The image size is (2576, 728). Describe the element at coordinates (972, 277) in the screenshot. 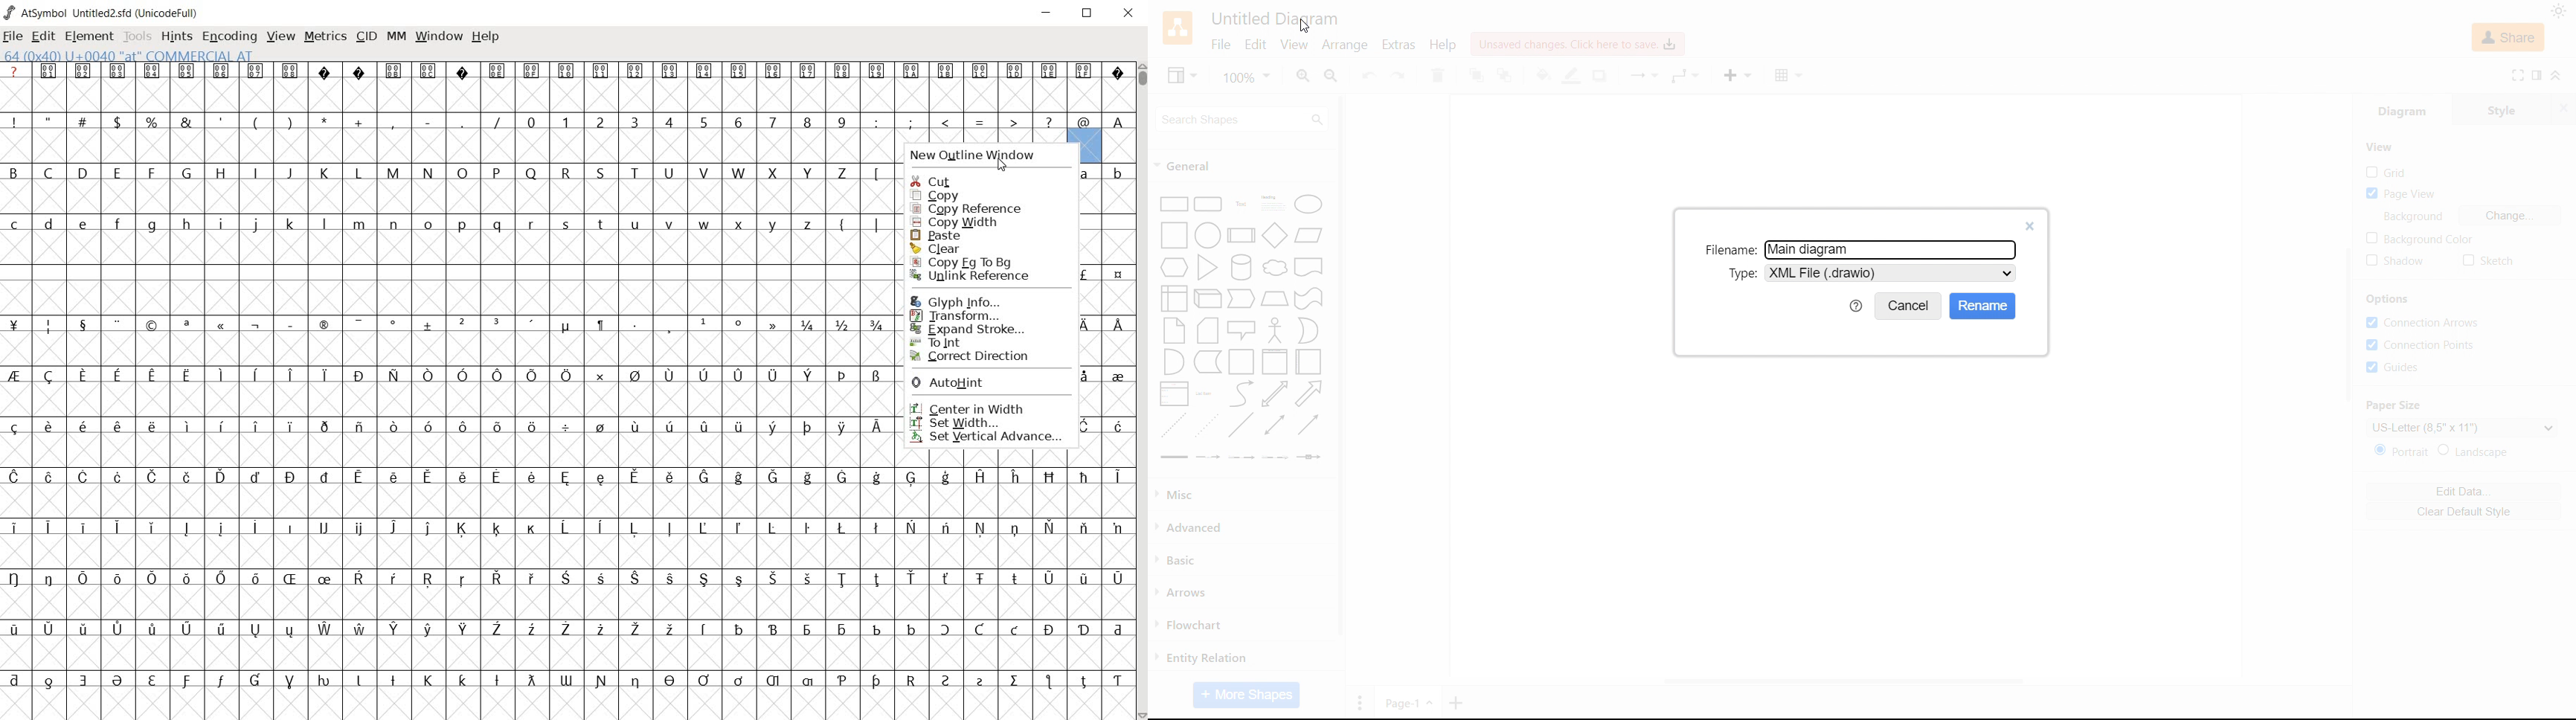

I see `UNLINK REFERENCE` at that location.